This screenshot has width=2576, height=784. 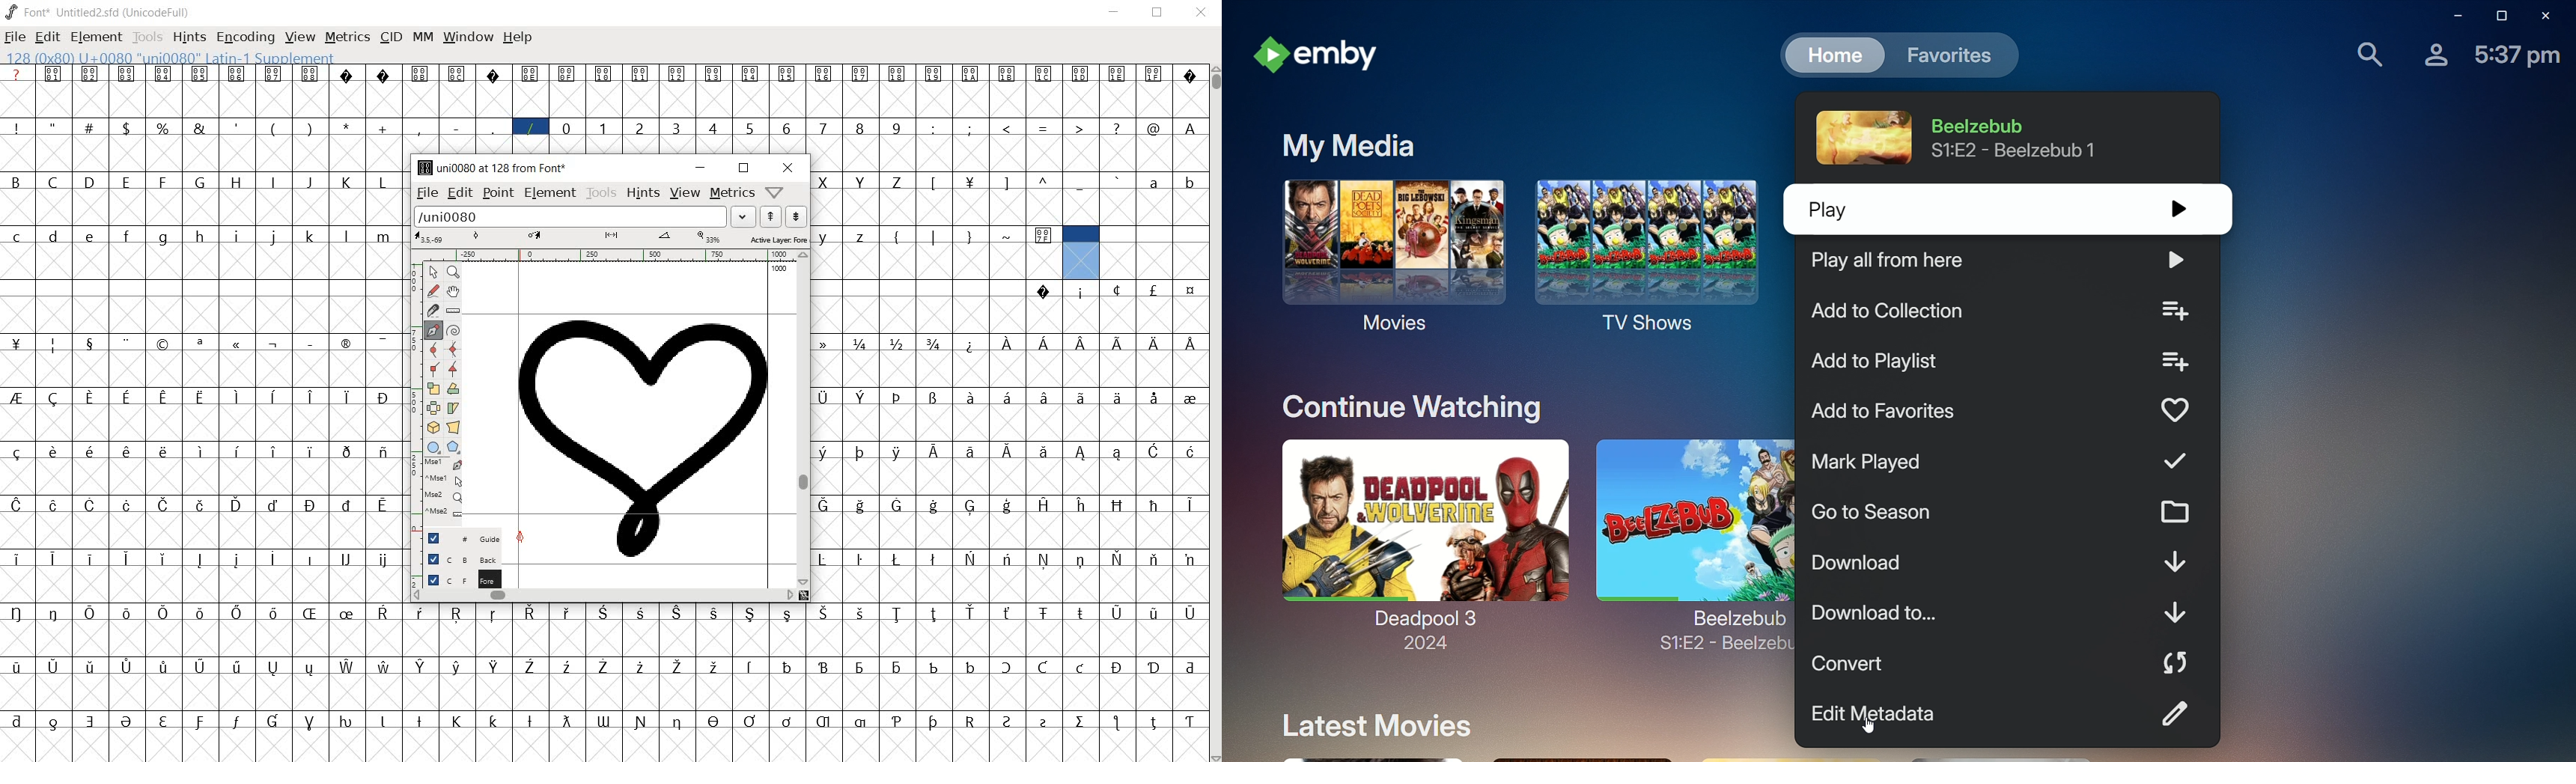 I want to click on glyph, so click(x=91, y=451).